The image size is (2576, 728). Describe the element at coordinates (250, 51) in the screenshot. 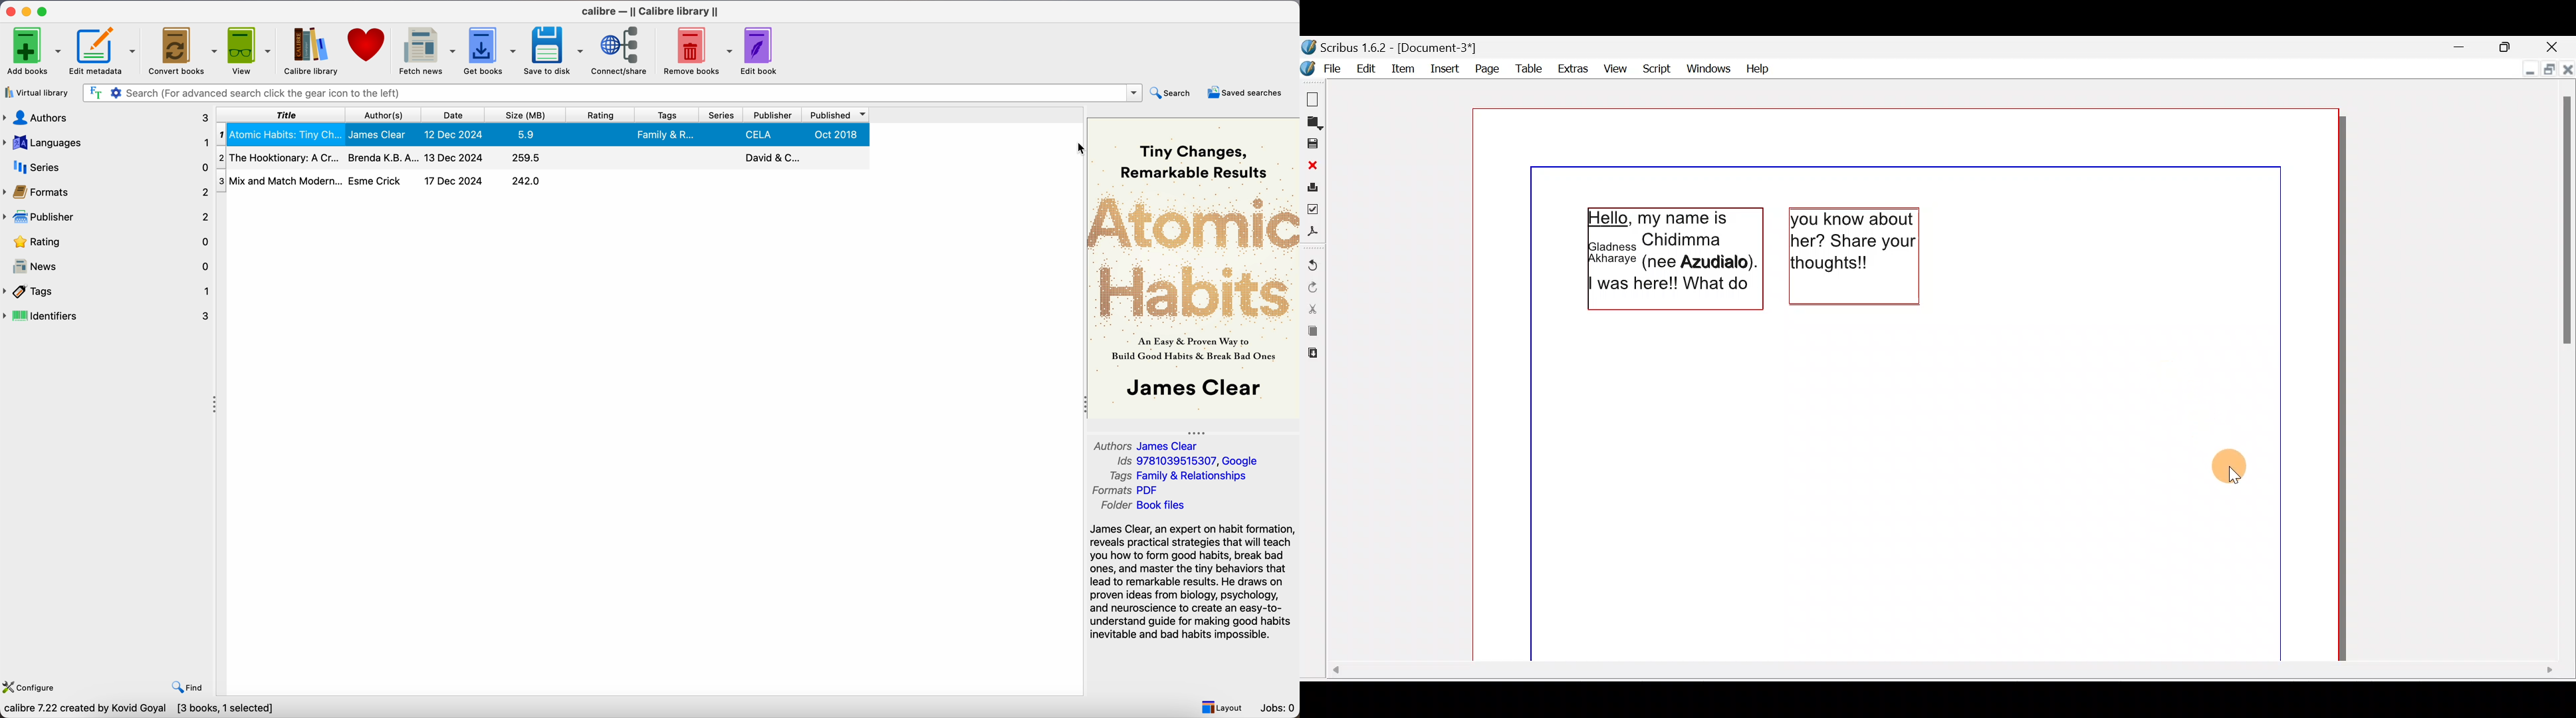

I see `view` at that location.